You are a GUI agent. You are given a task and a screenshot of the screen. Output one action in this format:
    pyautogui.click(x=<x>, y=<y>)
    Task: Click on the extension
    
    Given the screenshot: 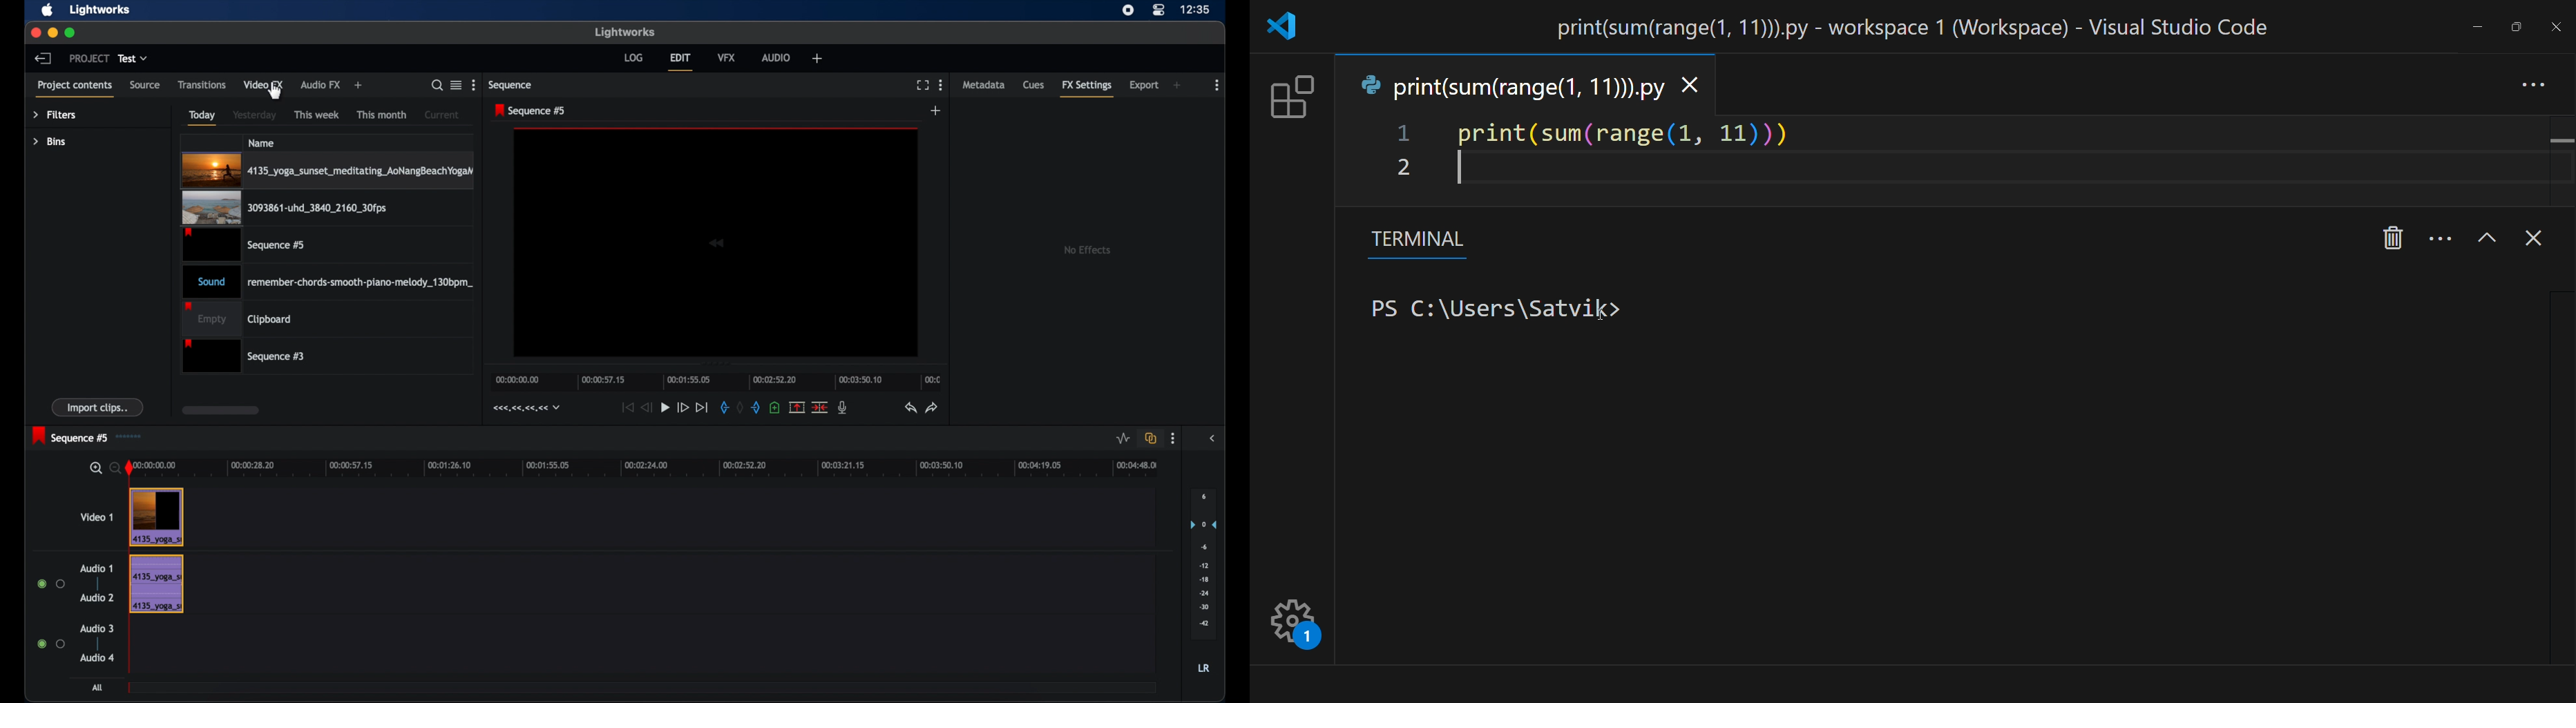 What is the action you would take?
    pyautogui.click(x=1288, y=99)
    